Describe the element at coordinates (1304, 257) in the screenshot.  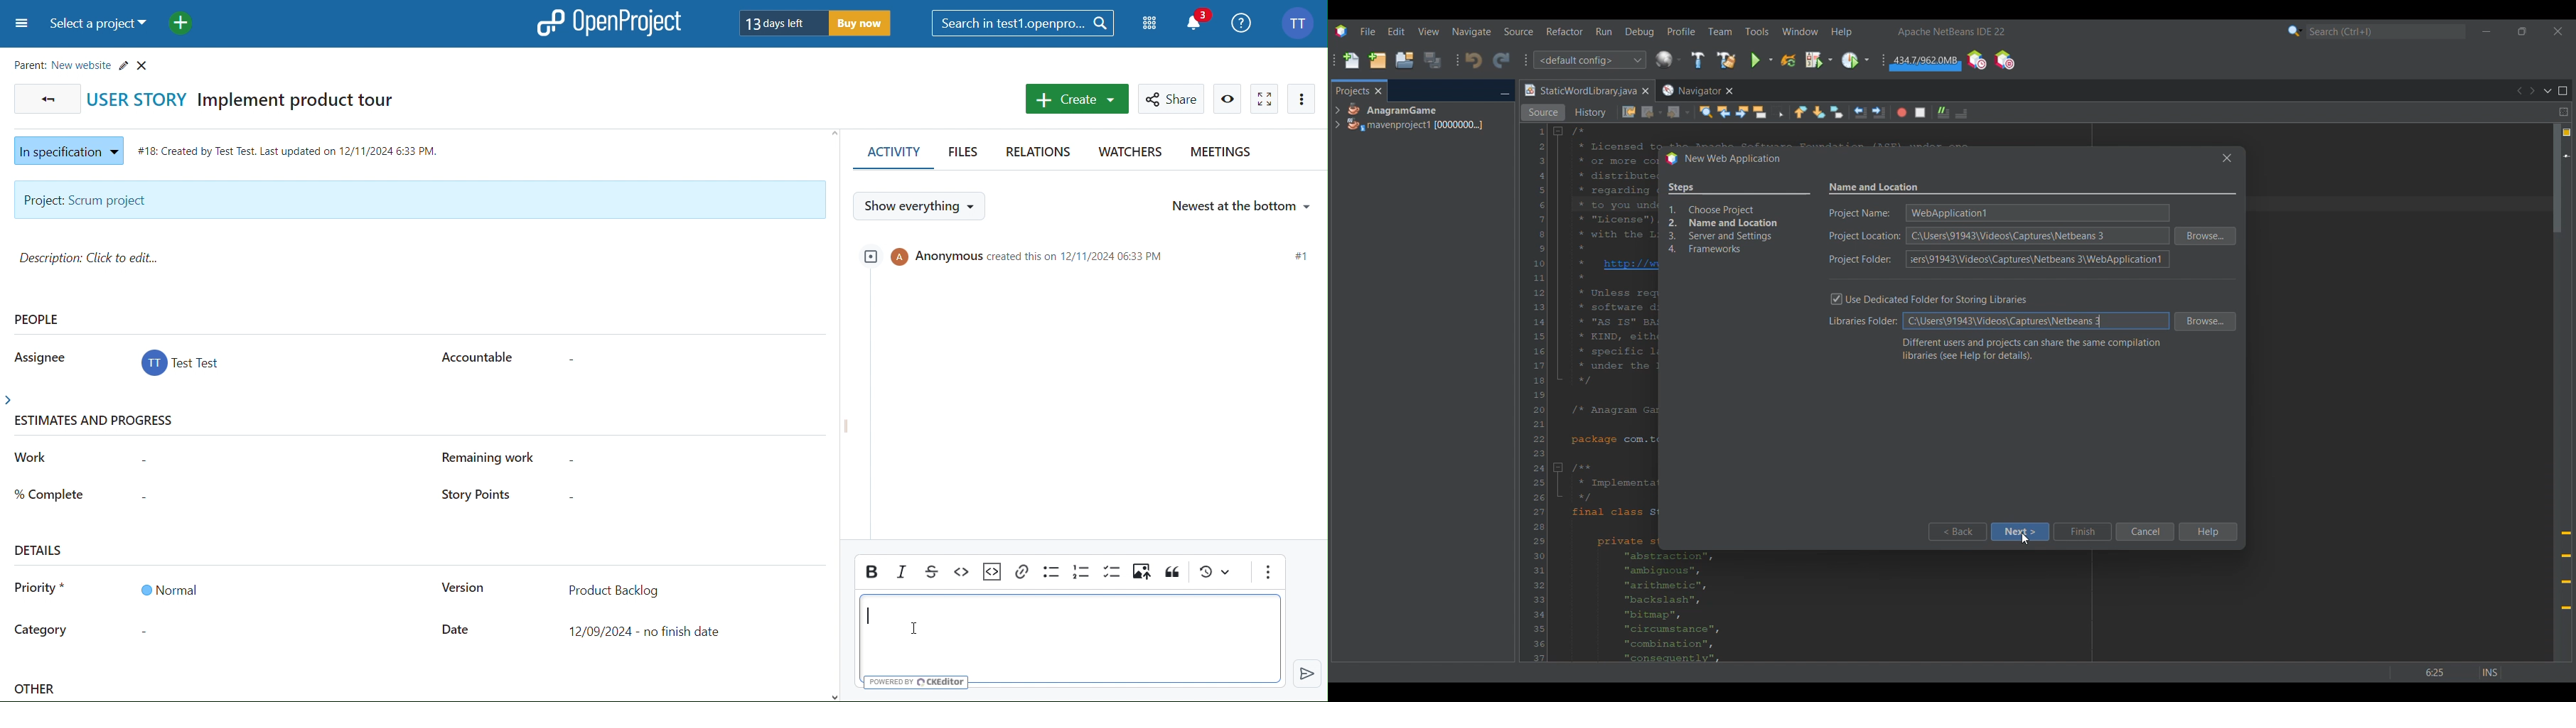
I see `#1` at that location.